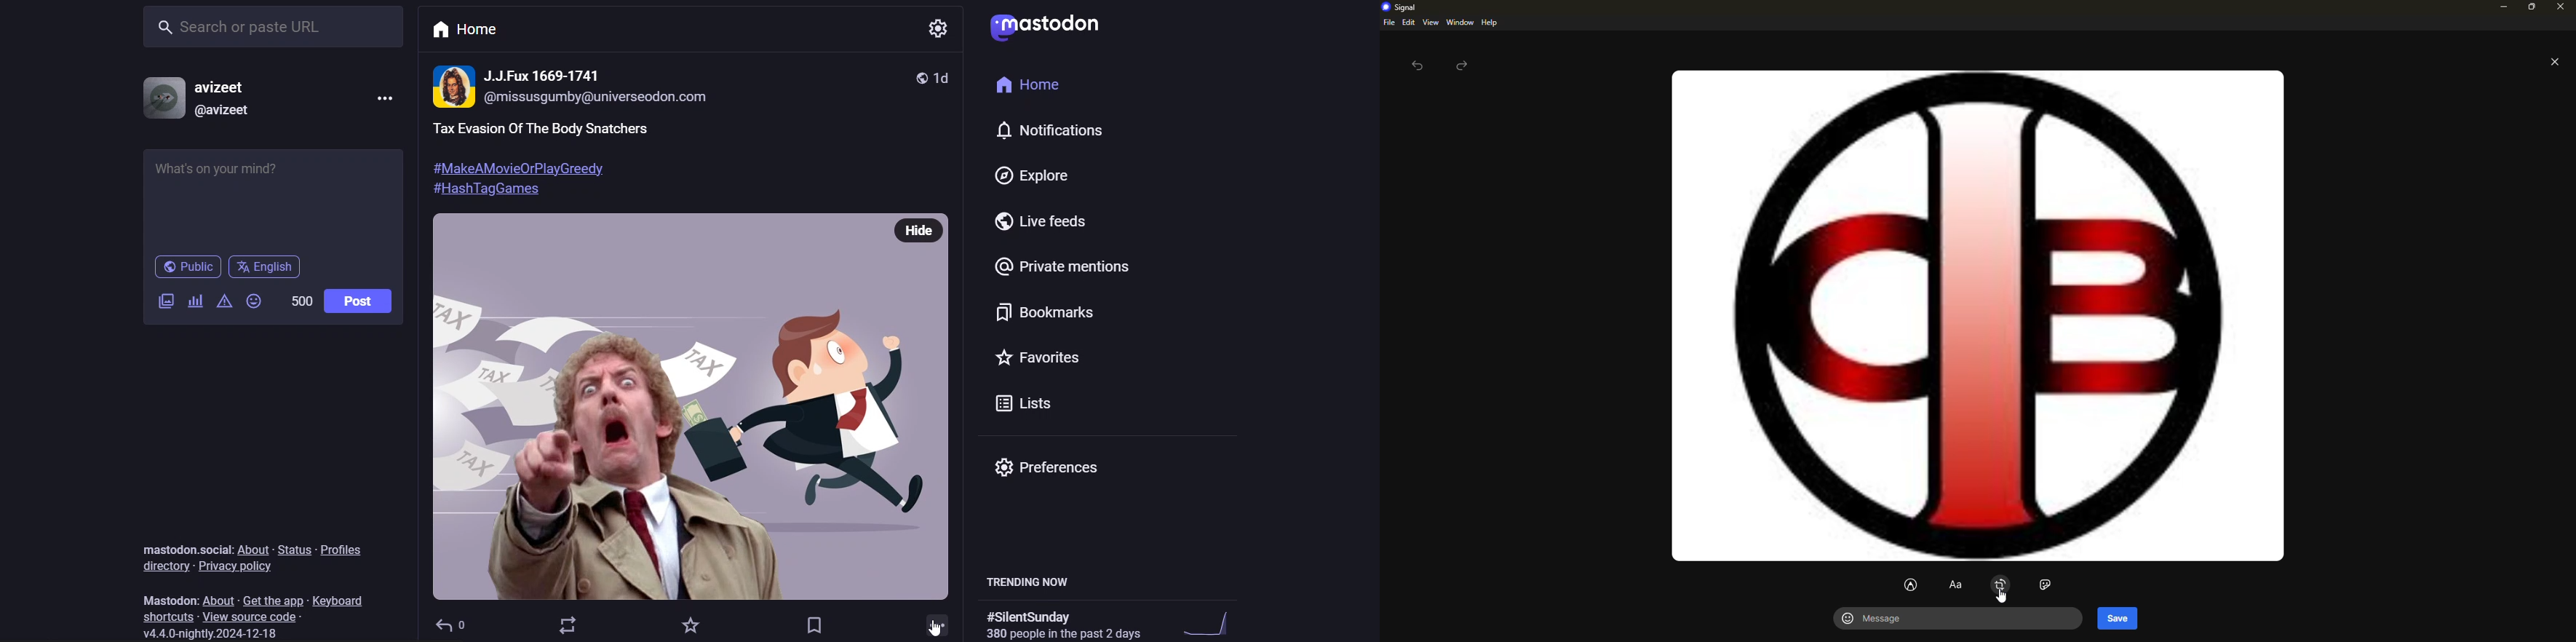 This screenshot has height=644, width=2576. I want to click on name, so click(546, 74).